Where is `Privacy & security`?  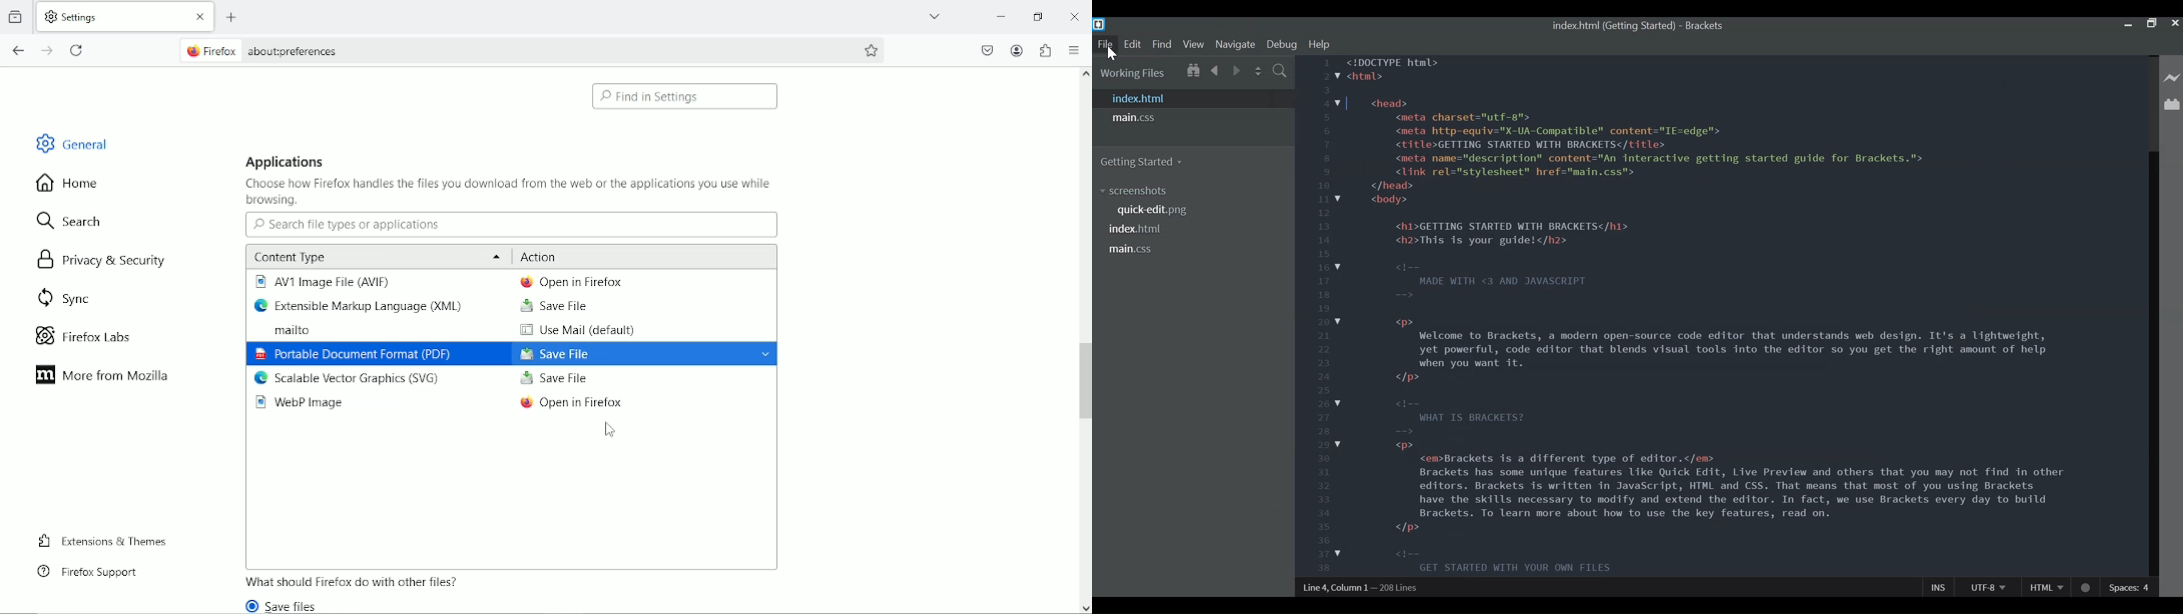
Privacy & security is located at coordinates (105, 263).